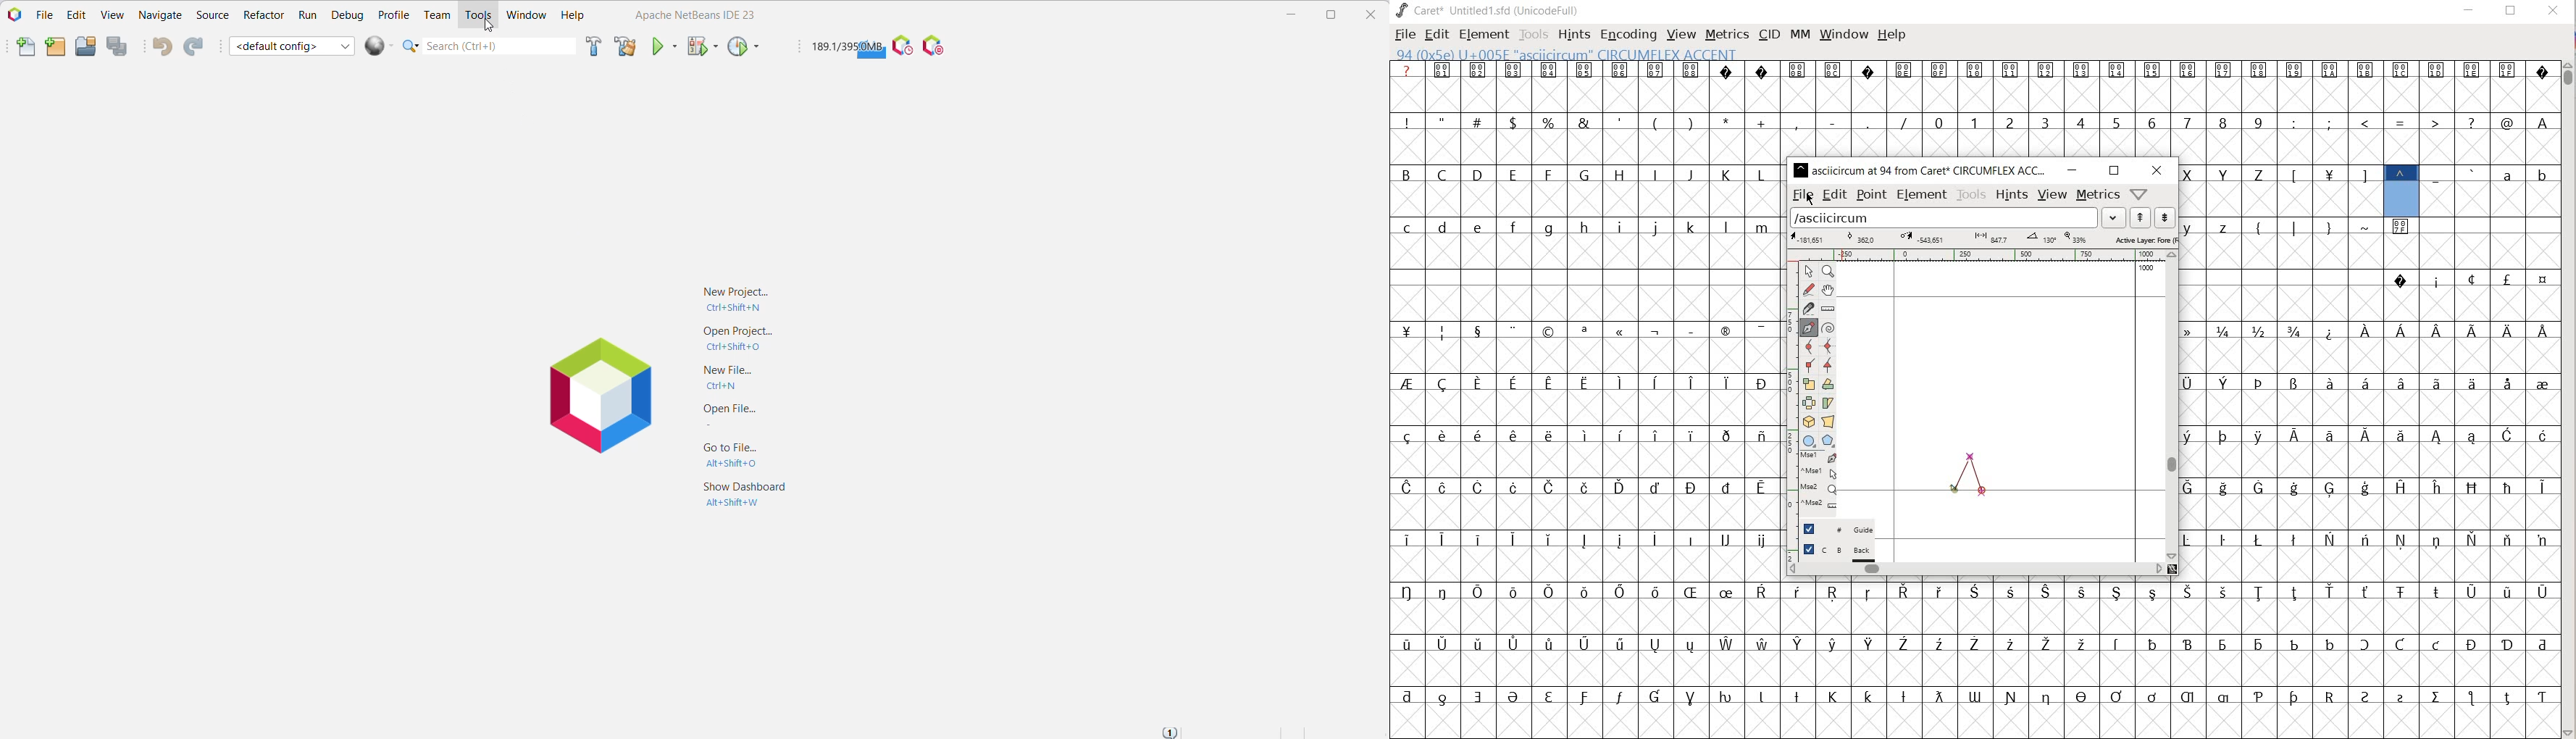 This screenshot has width=2576, height=756. Describe the element at coordinates (19, 48) in the screenshot. I see `New File` at that location.